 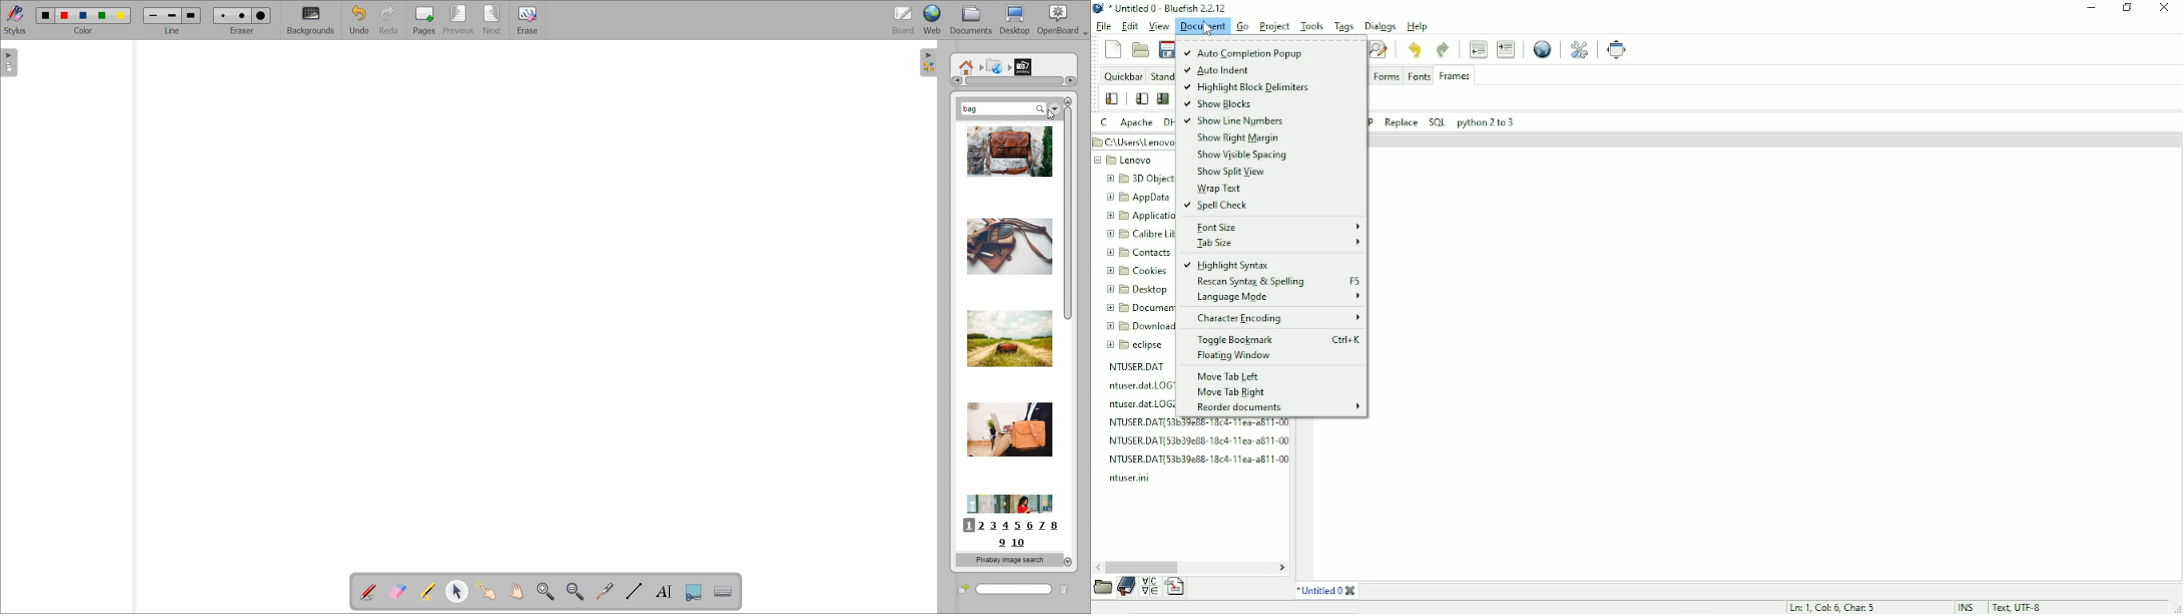 I want to click on Quickbar, so click(x=1123, y=78).